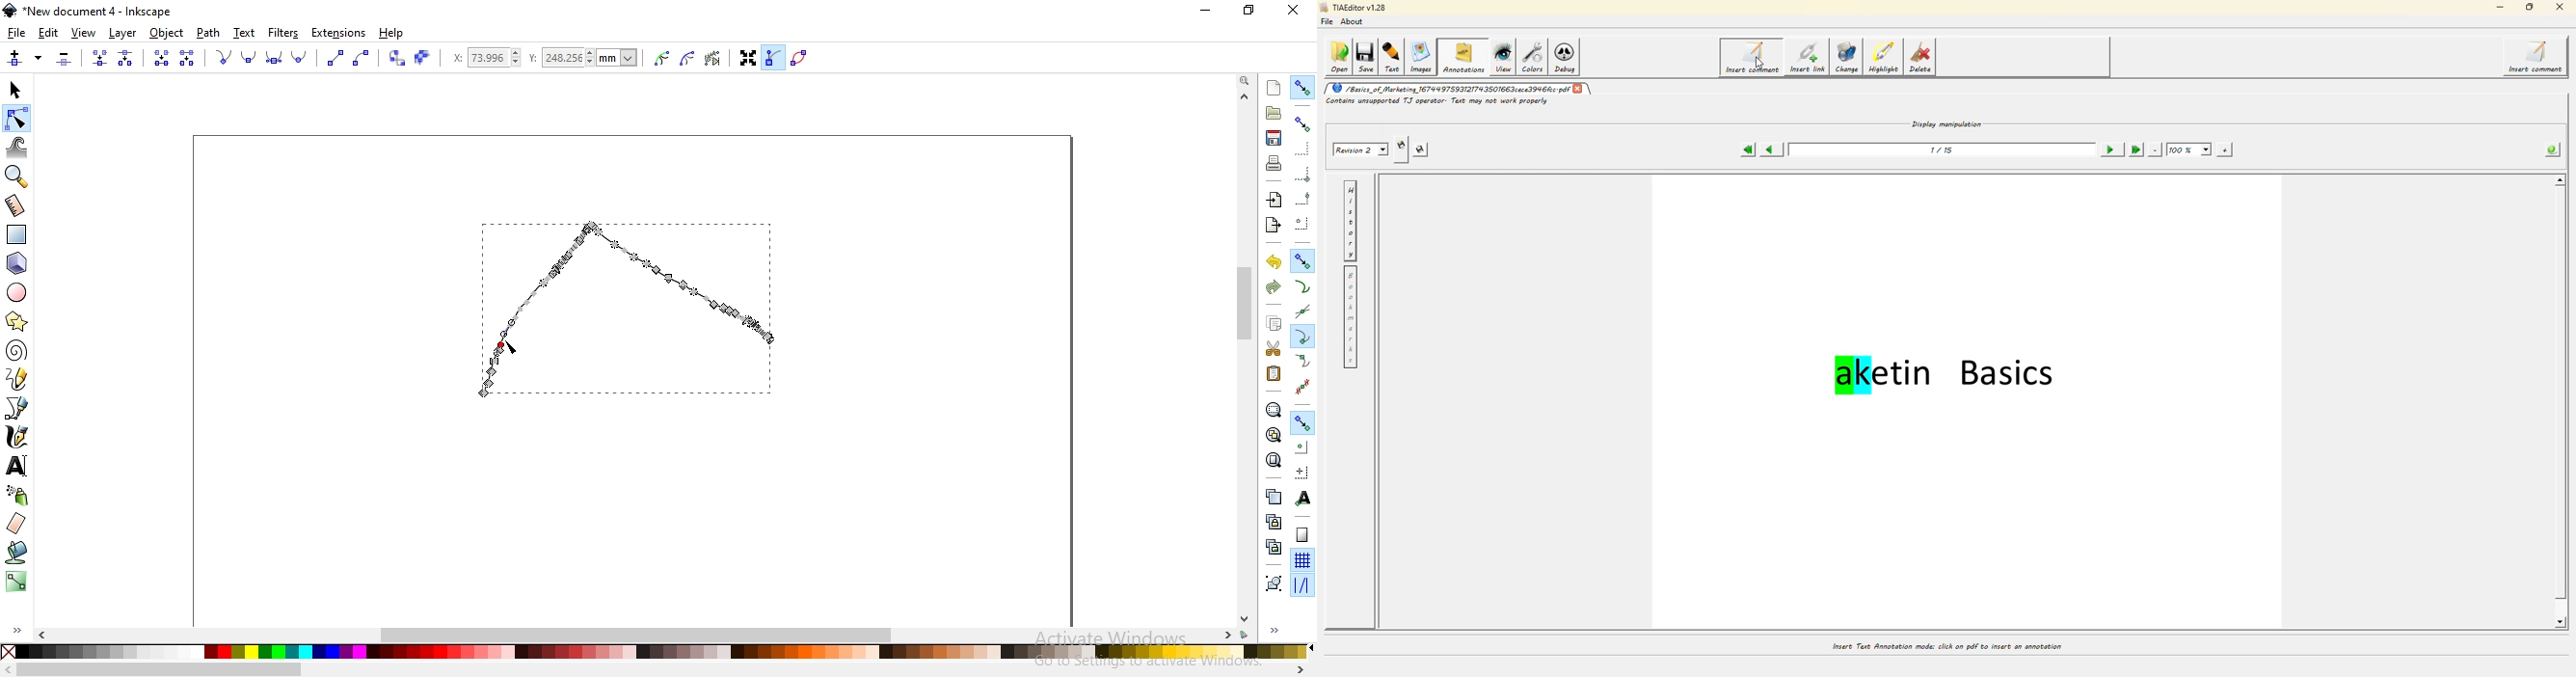  I want to click on snap text anchors and baseline, so click(1303, 498).